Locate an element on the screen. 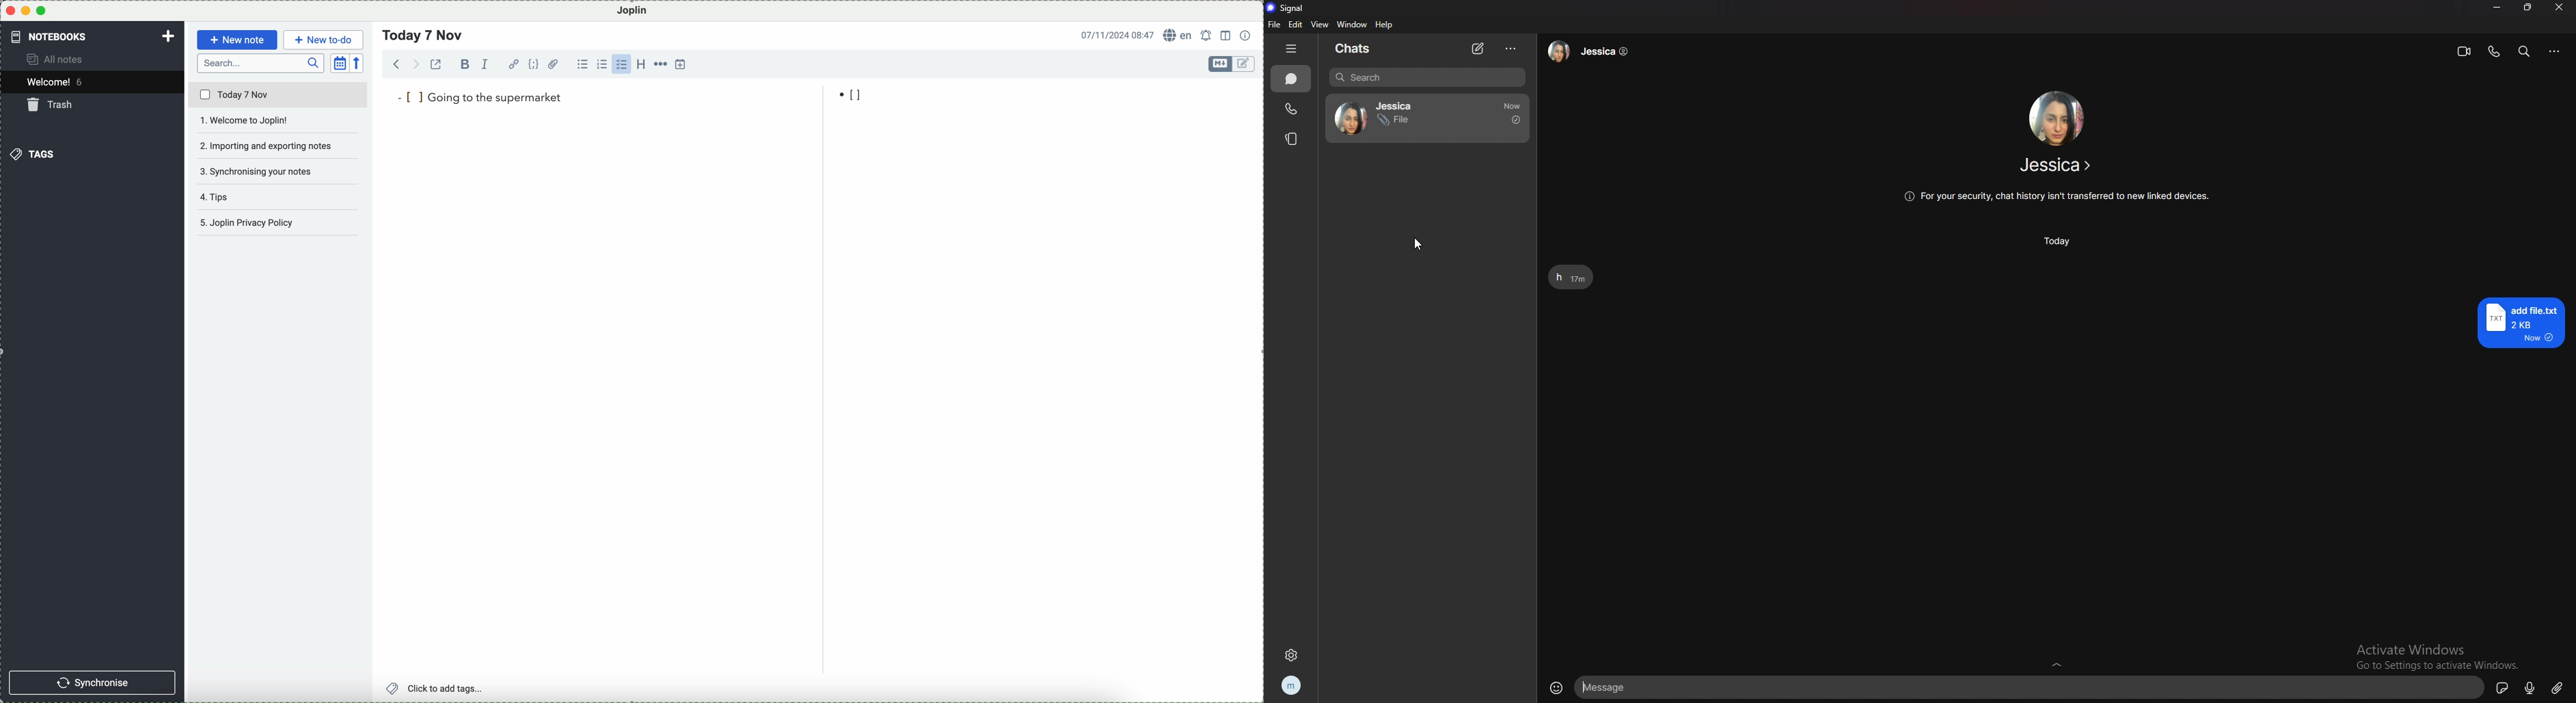 The image size is (2576, 728). text box is located at coordinates (2031, 687).